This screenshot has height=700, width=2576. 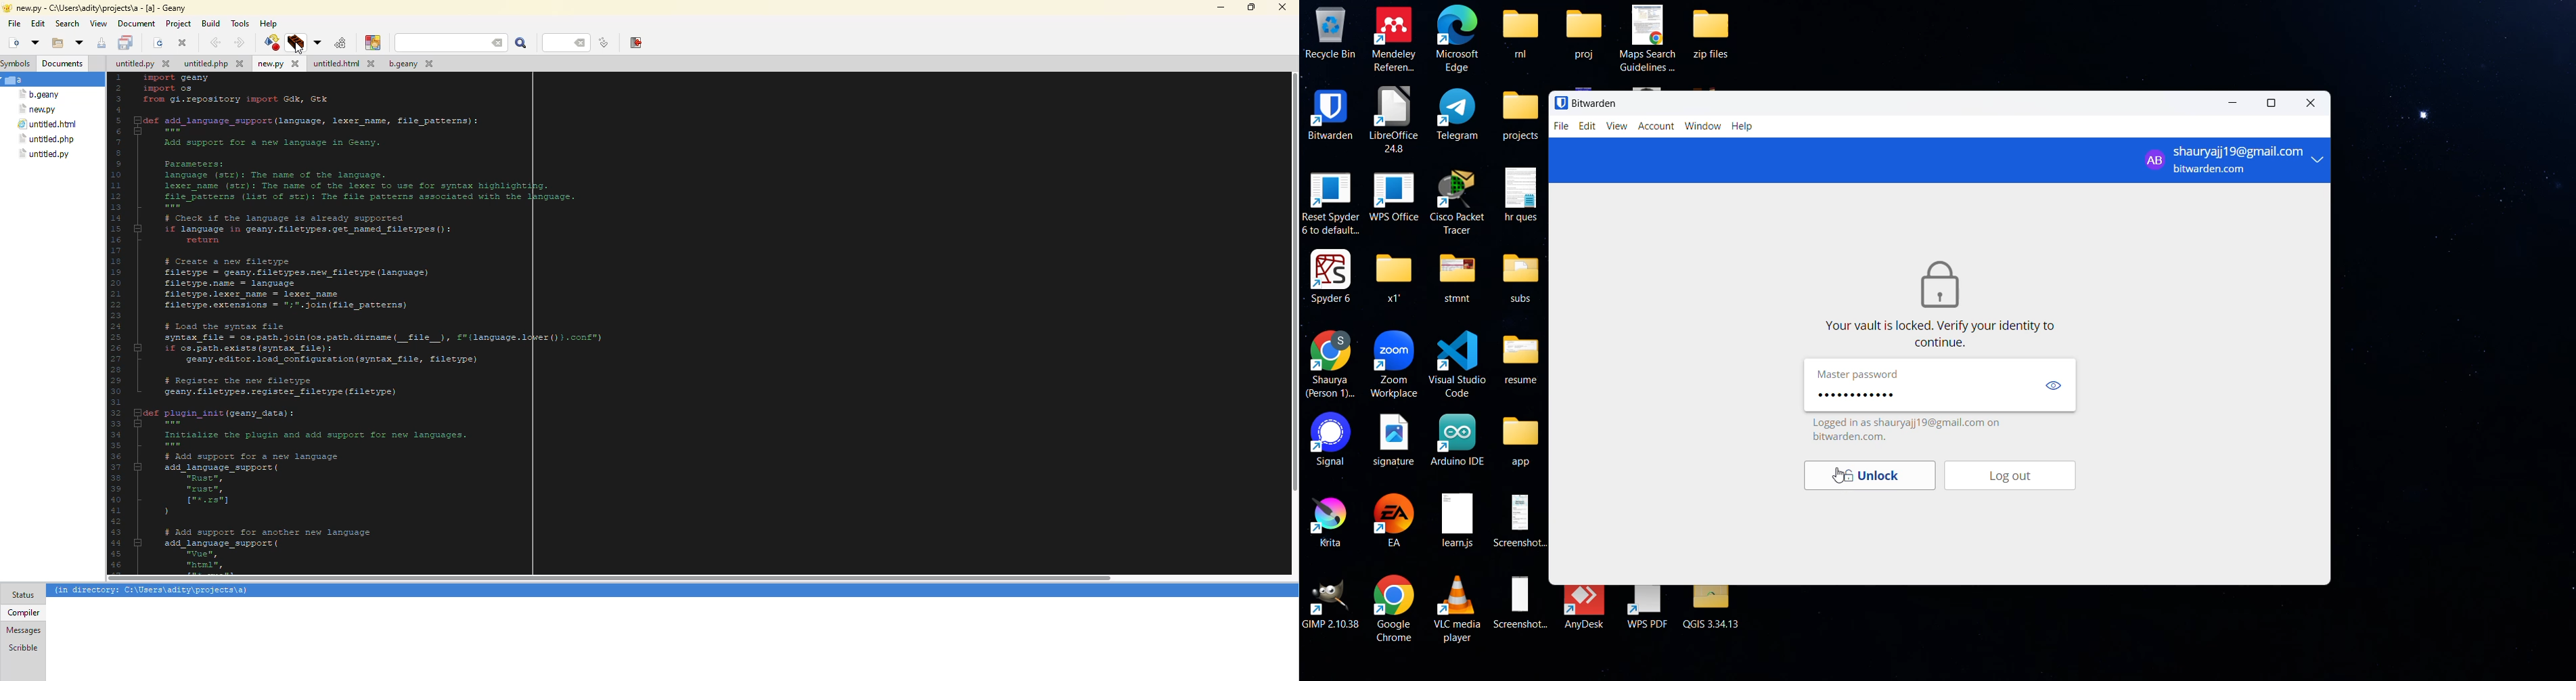 I want to click on file, so click(x=51, y=124).